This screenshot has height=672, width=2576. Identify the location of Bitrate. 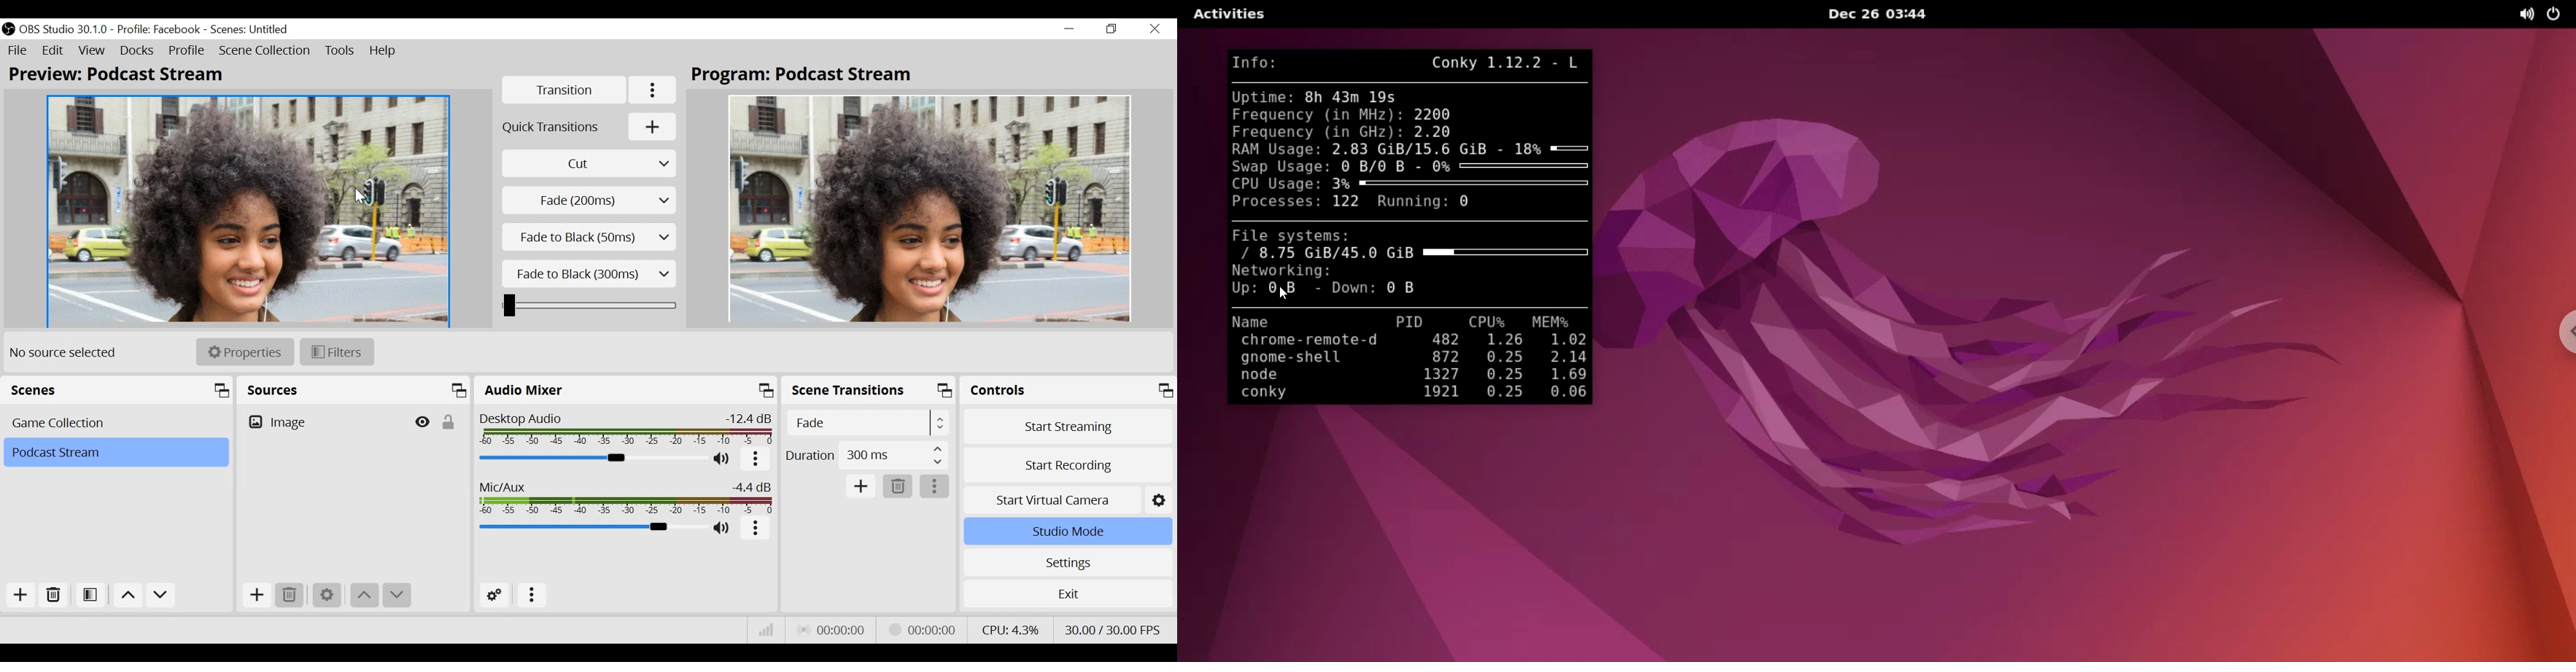
(768, 631).